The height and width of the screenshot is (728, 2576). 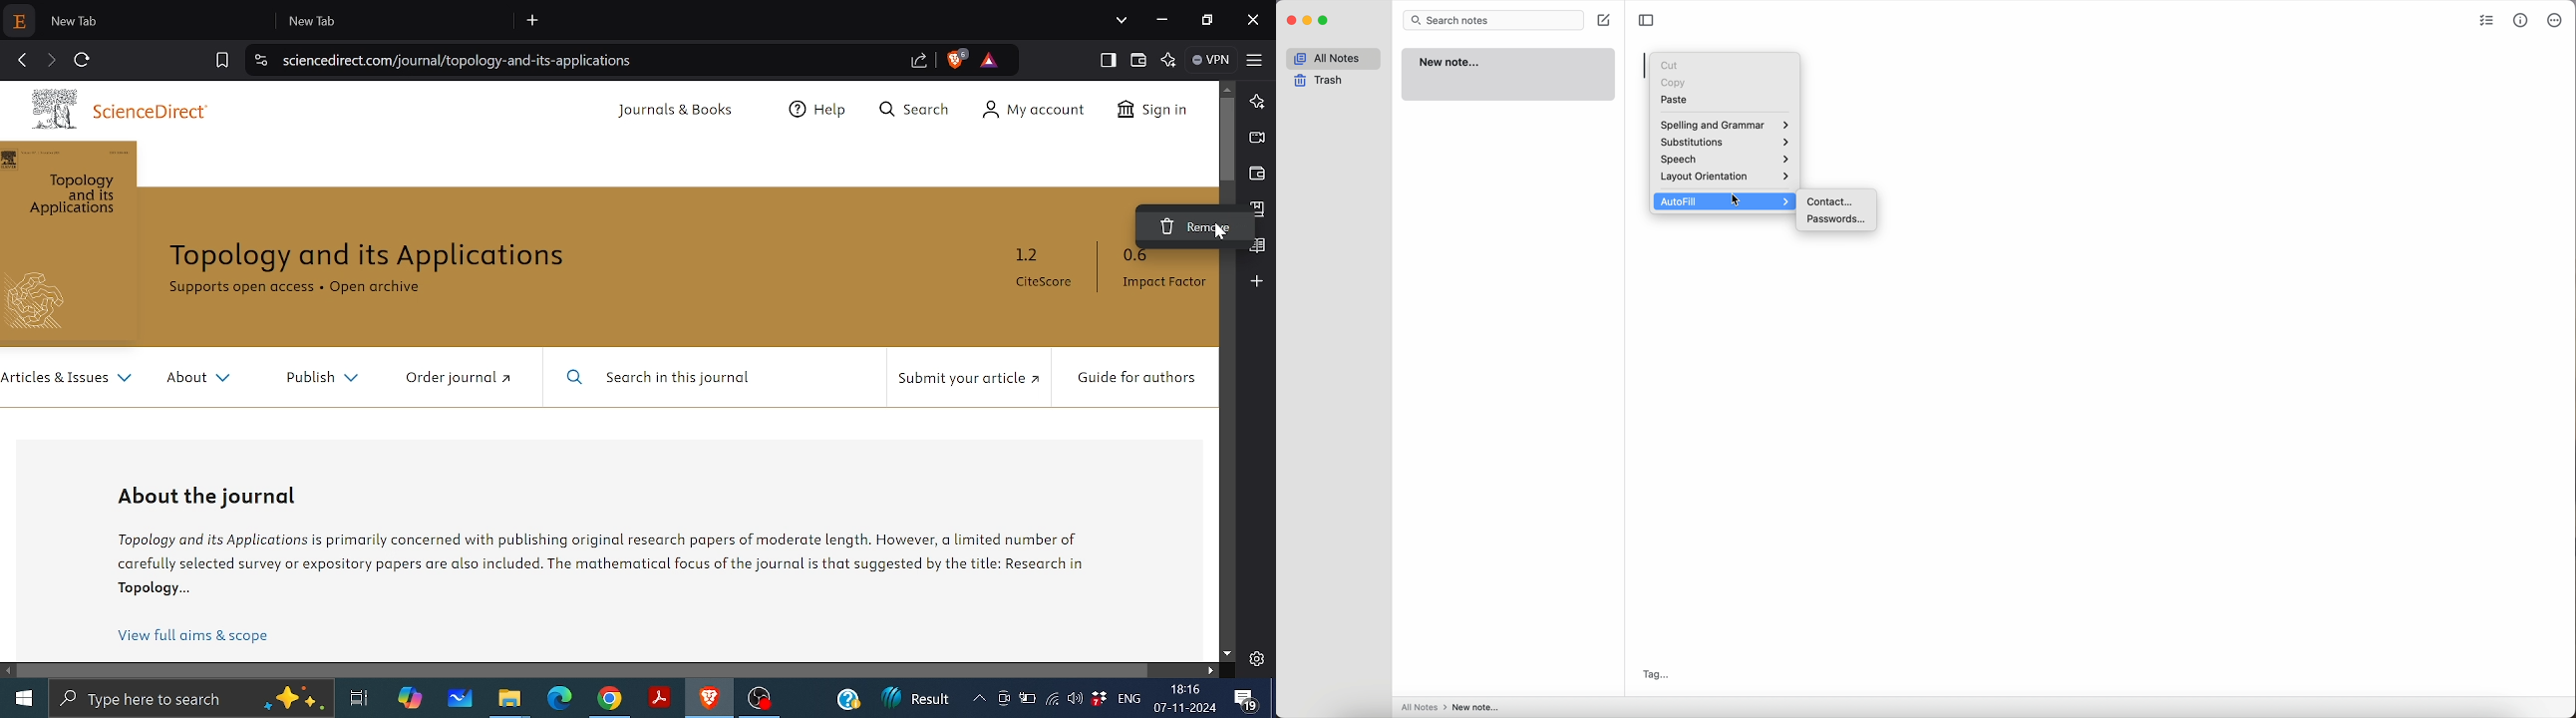 I want to click on Search in this journal, so click(x=671, y=380).